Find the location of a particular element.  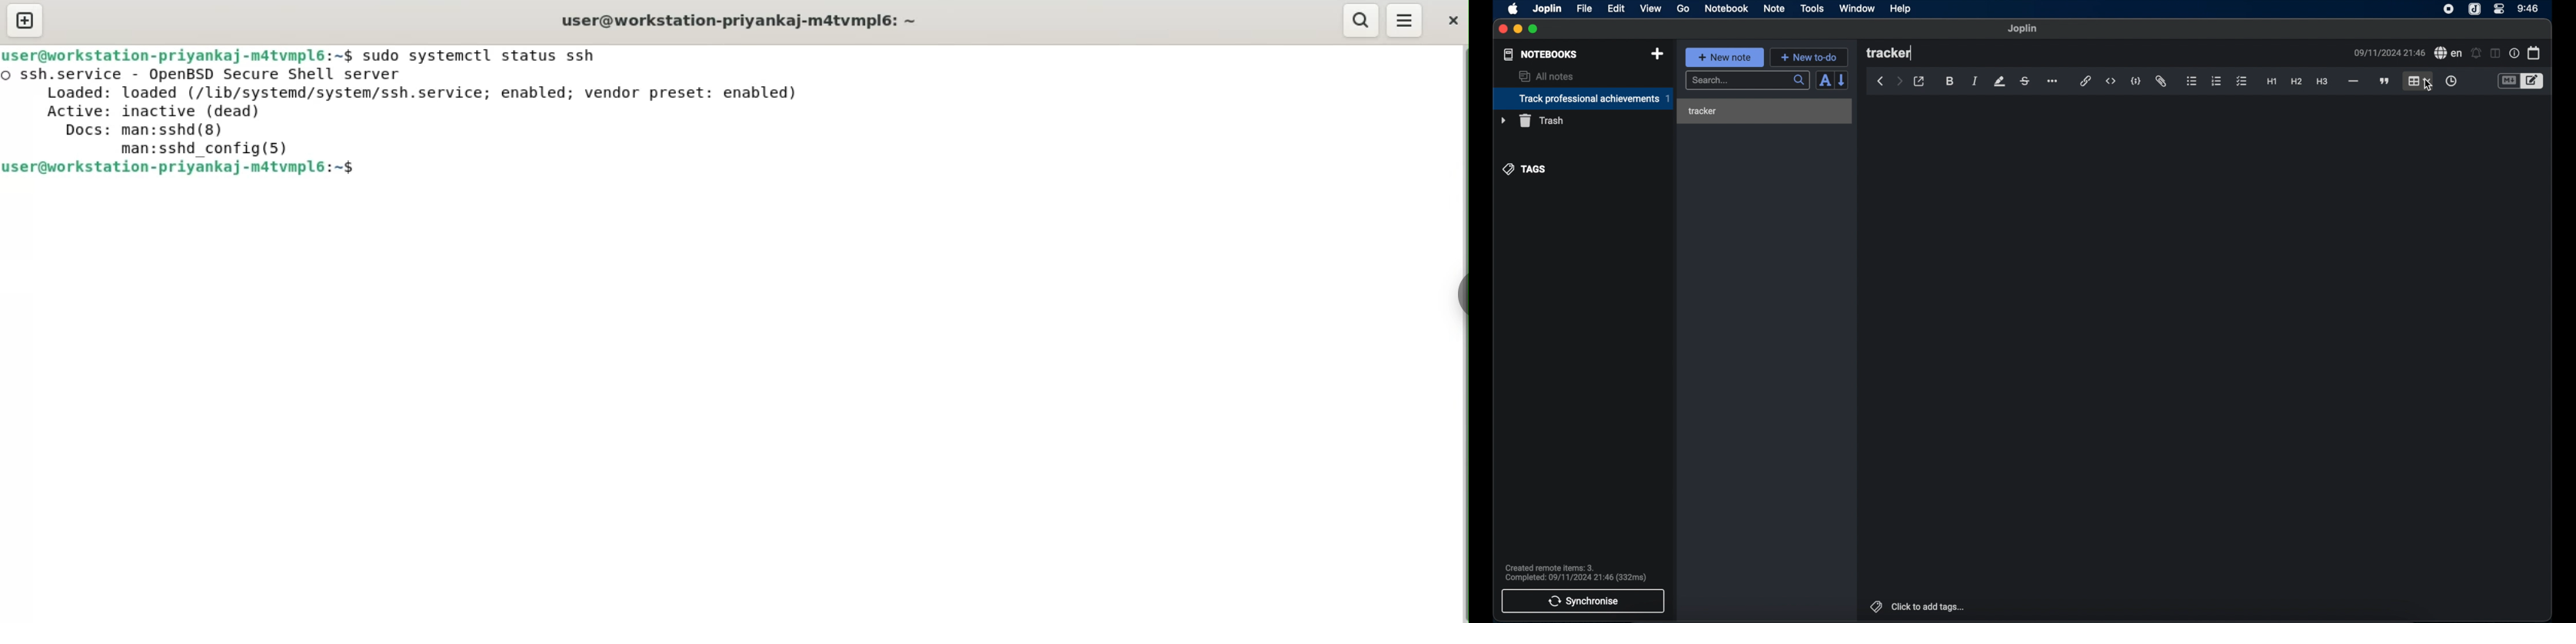

minimize is located at coordinates (1518, 29).